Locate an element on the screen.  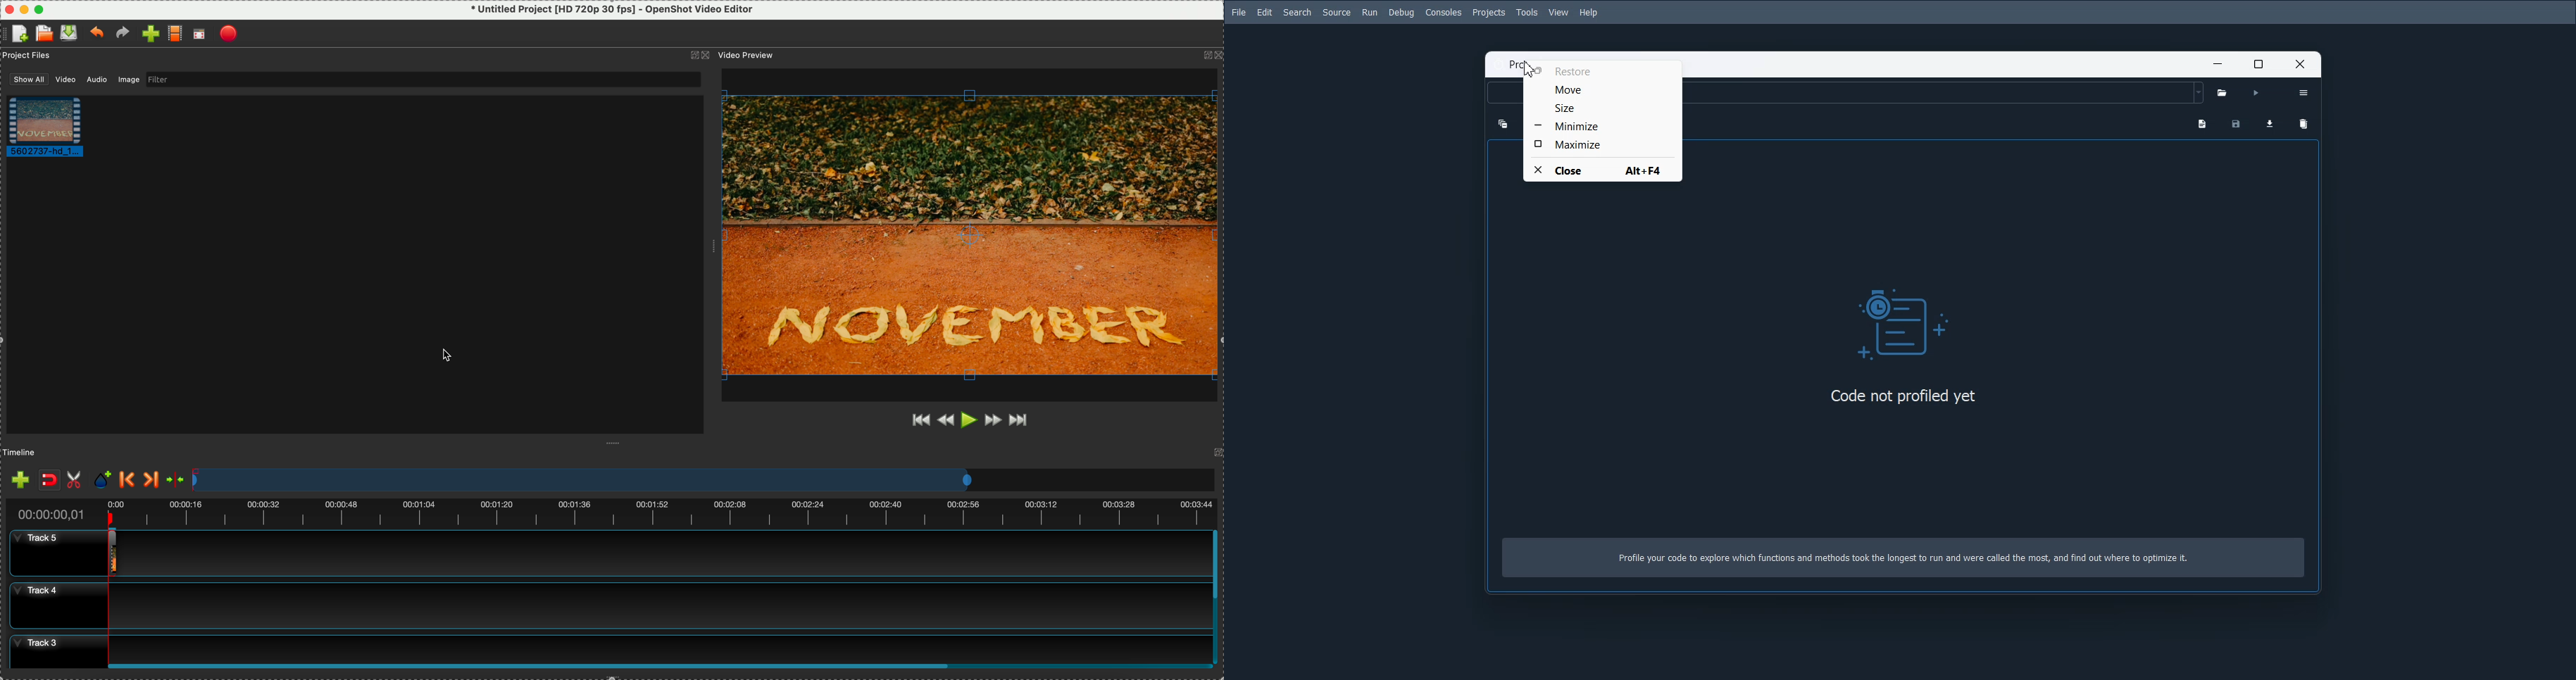
View is located at coordinates (1559, 12).